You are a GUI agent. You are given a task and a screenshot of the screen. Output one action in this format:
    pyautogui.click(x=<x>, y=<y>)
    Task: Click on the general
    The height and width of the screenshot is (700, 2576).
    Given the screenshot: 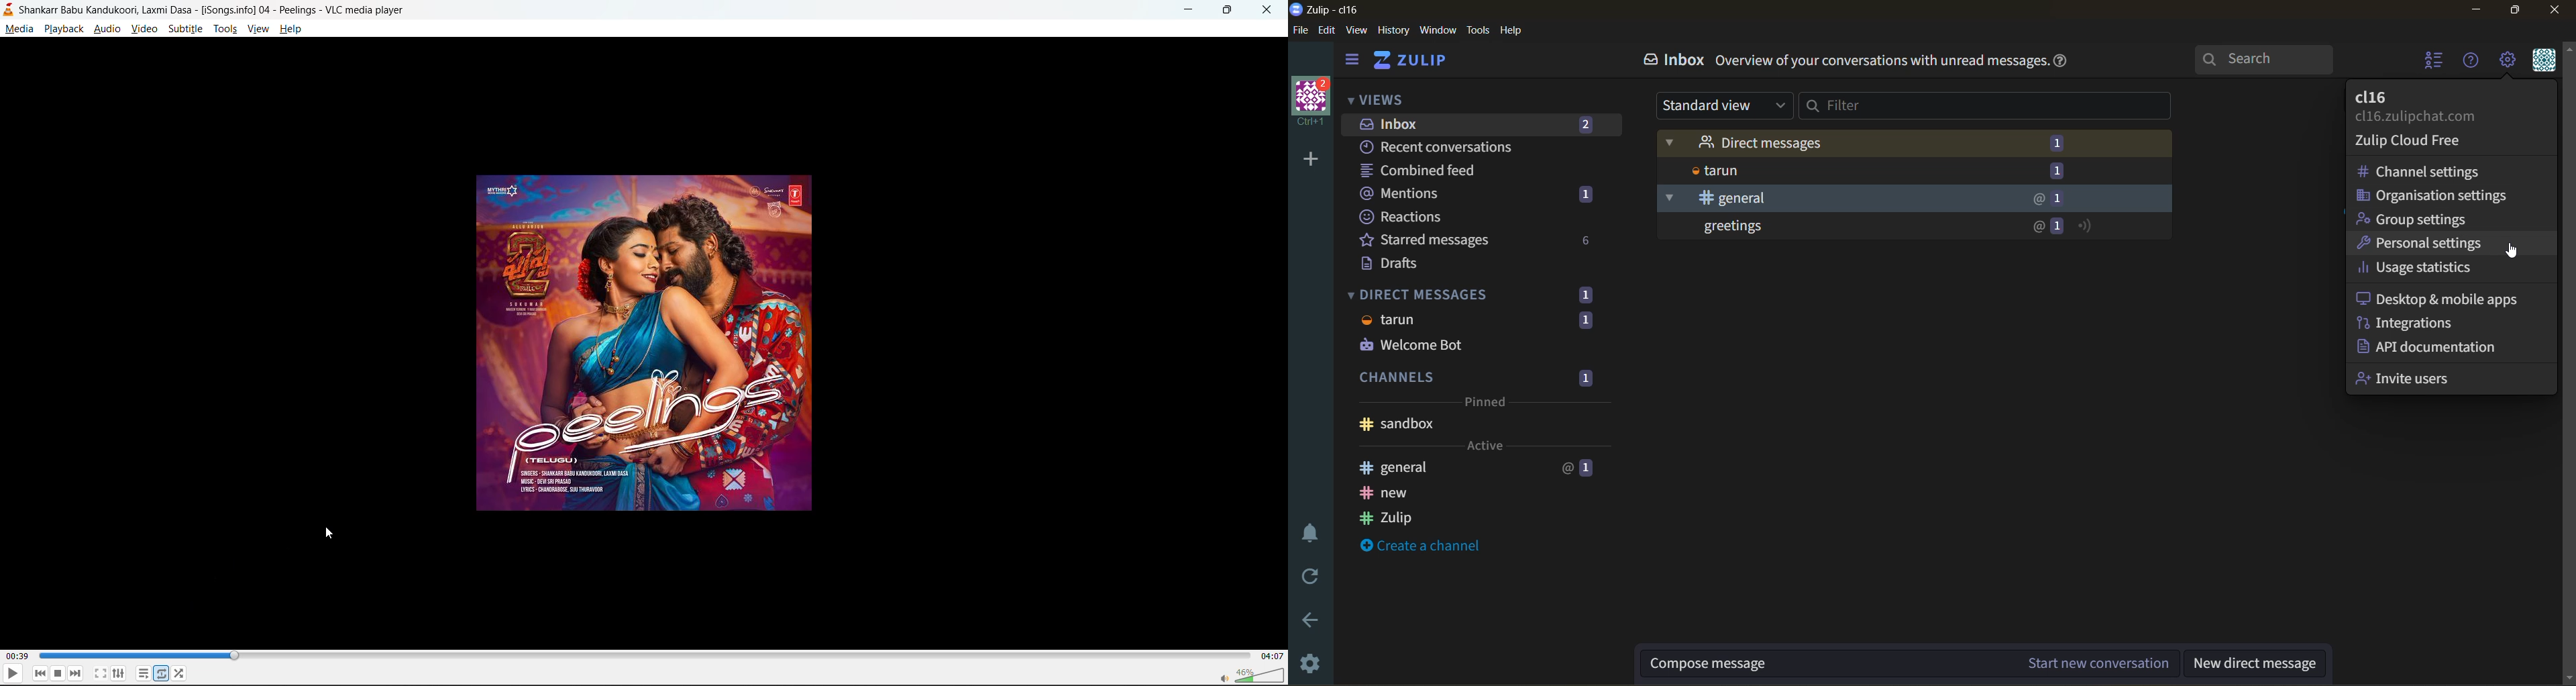 What is the action you would take?
    pyautogui.click(x=1476, y=469)
    